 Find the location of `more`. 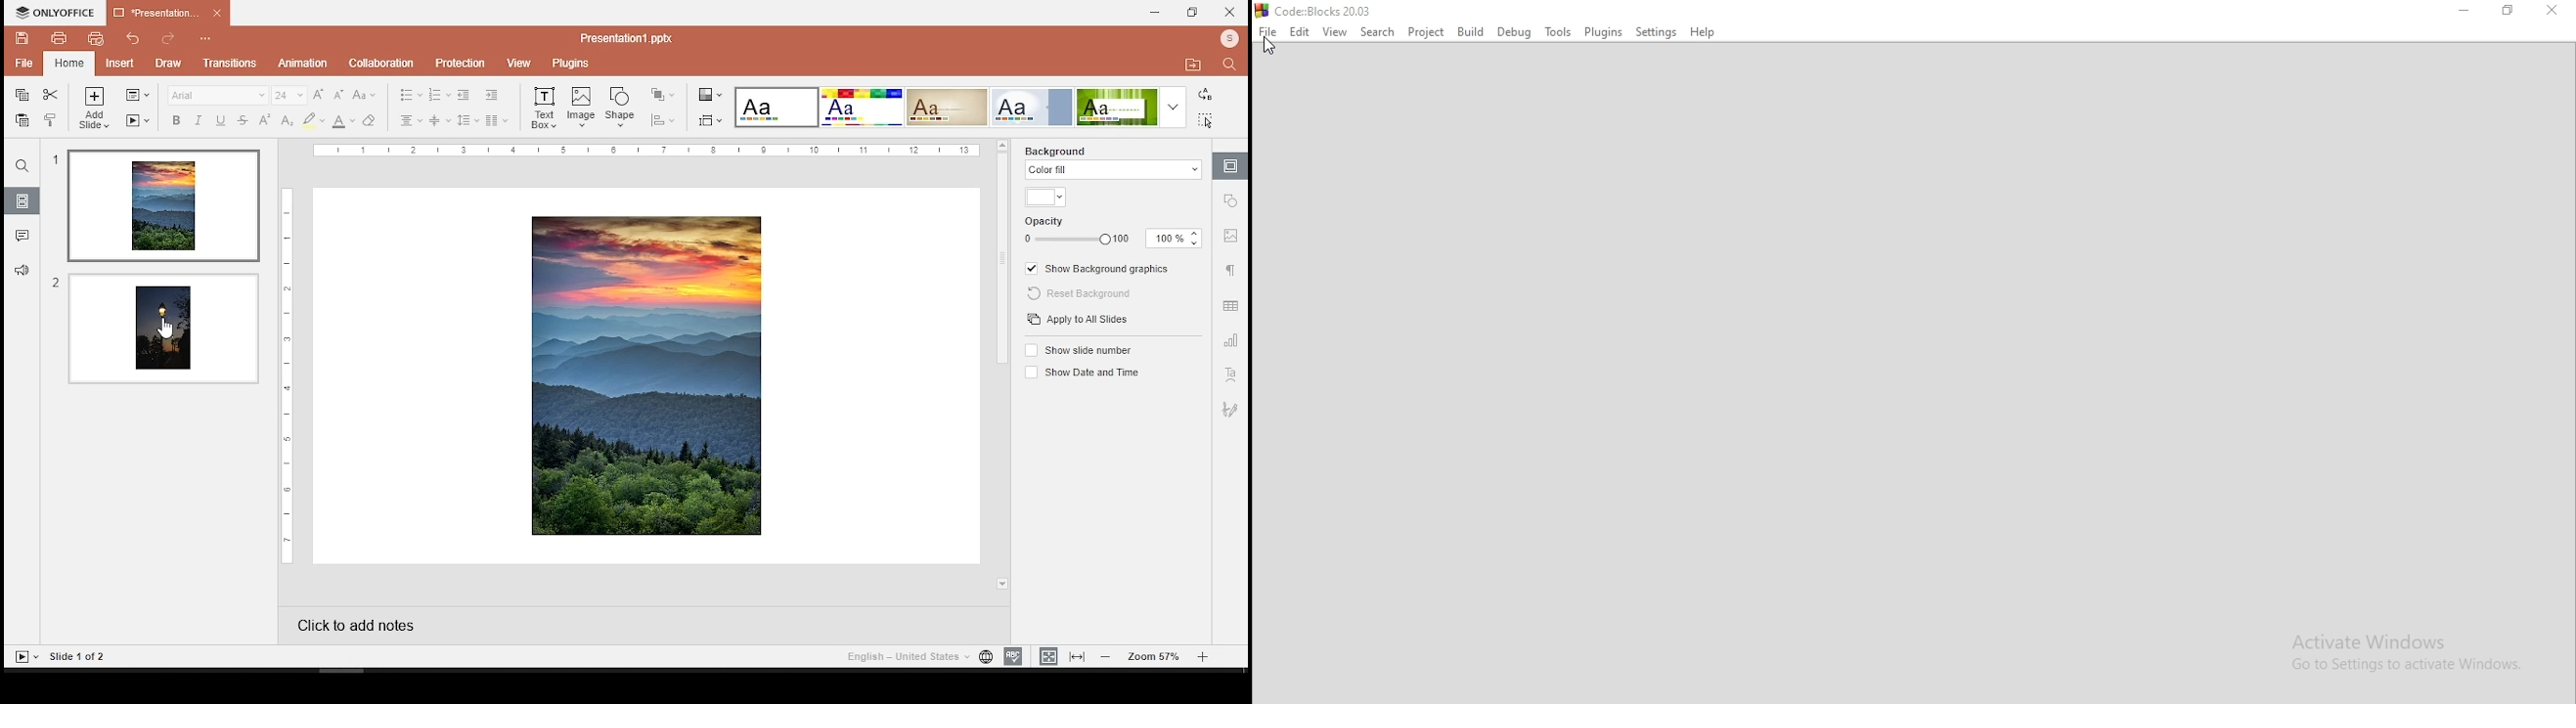

more is located at coordinates (1174, 108).